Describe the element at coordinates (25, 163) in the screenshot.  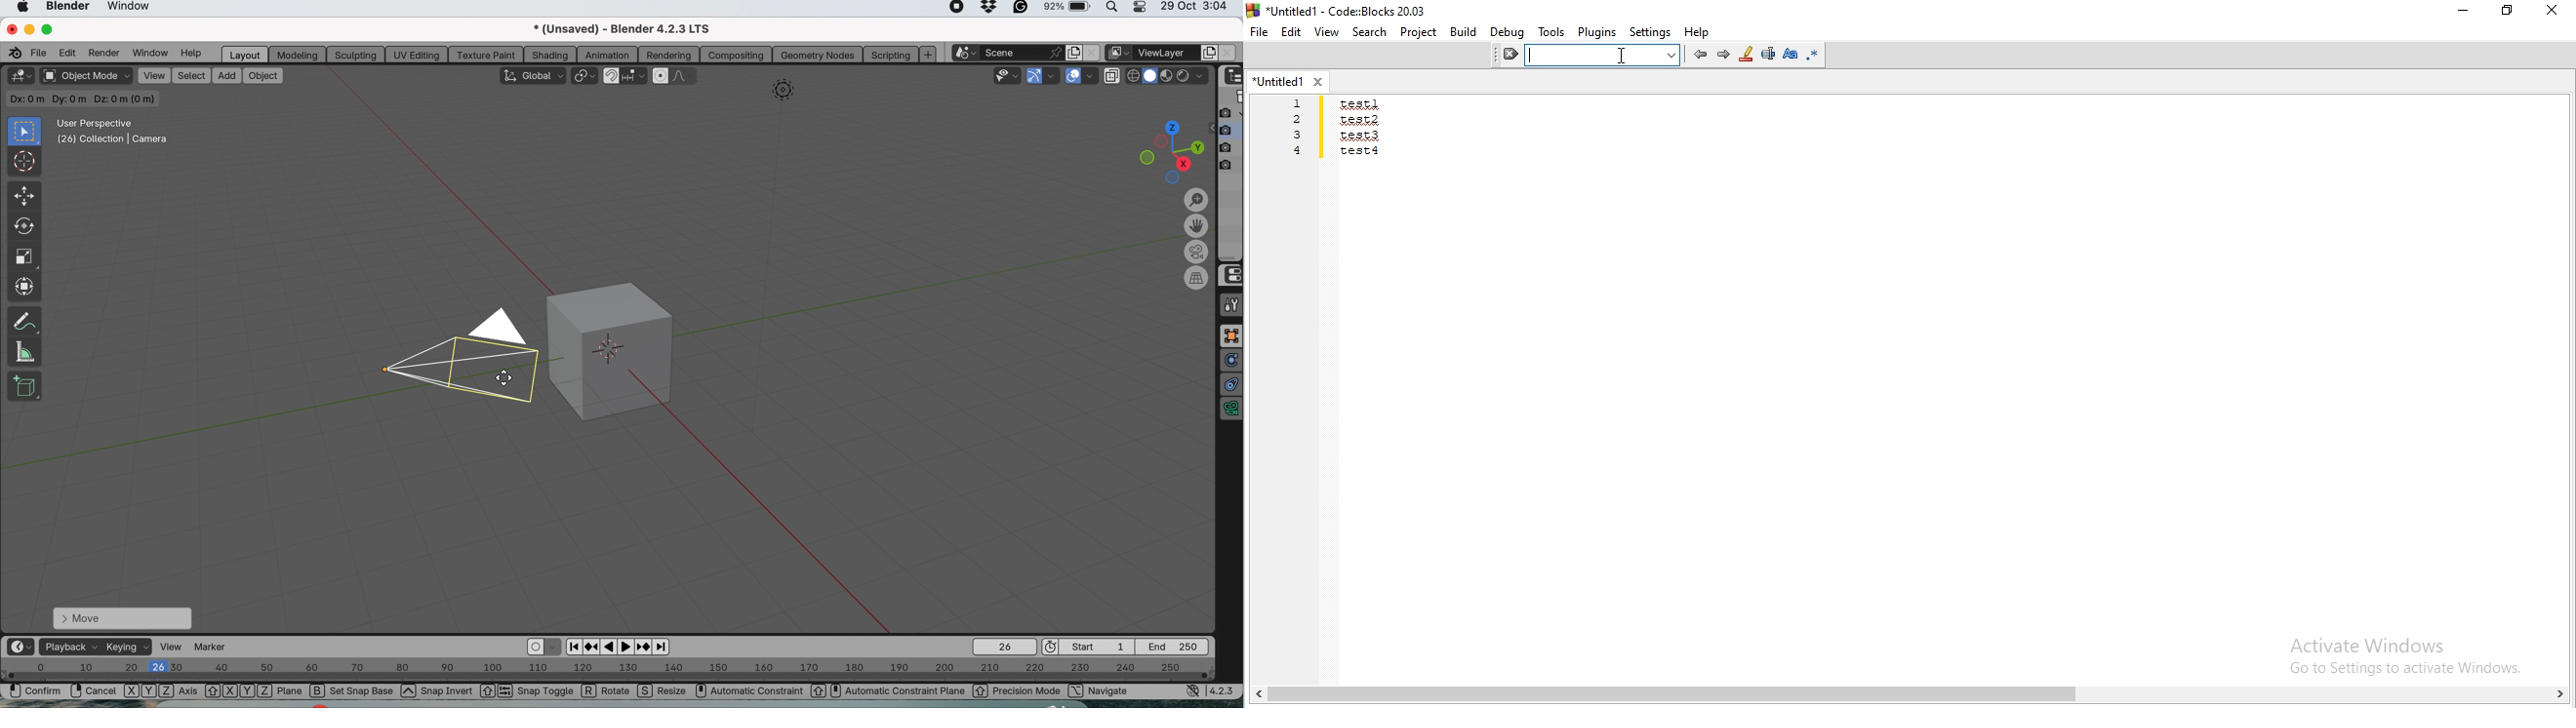
I see `cursor` at that location.